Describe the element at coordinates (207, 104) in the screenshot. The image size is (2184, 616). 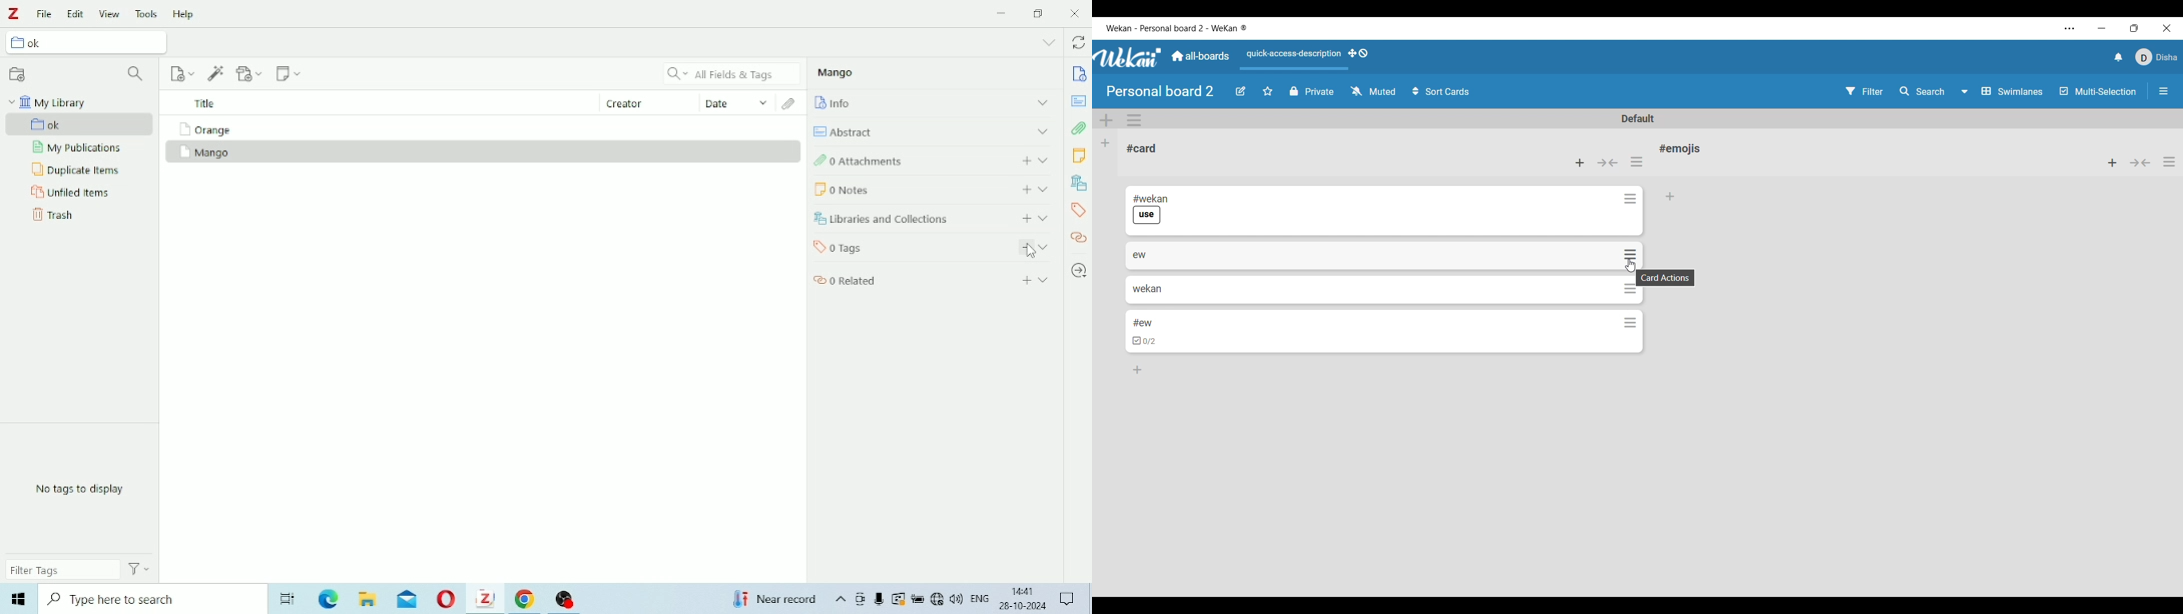
I see `Title` at that location.